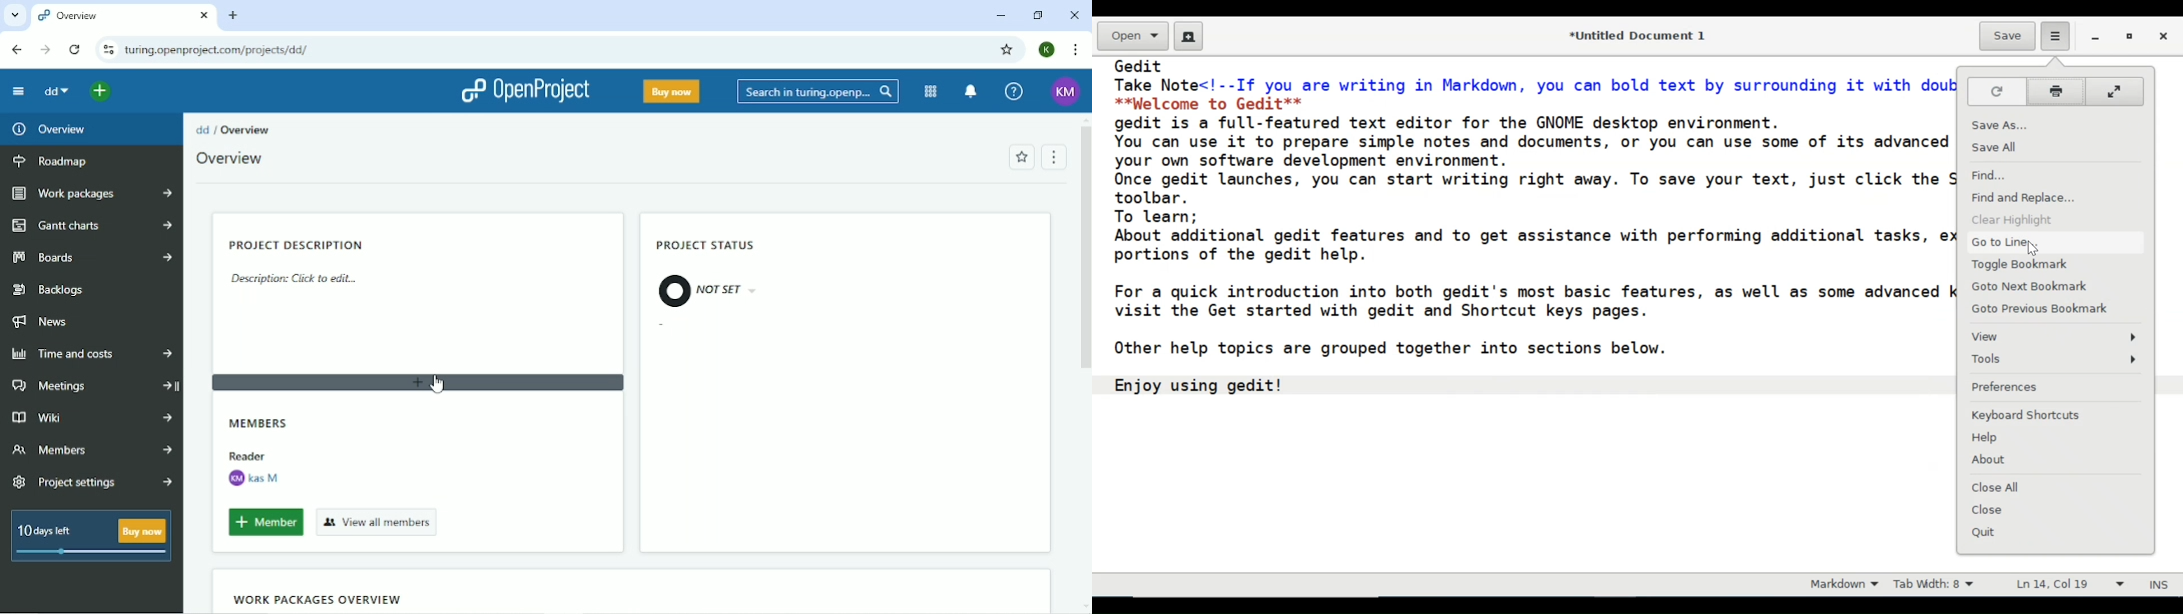  What do you see at coordinates (2073, 586) in the screenshot?
I see `Line and Column prefernce` at bounding box center [2073, 586].